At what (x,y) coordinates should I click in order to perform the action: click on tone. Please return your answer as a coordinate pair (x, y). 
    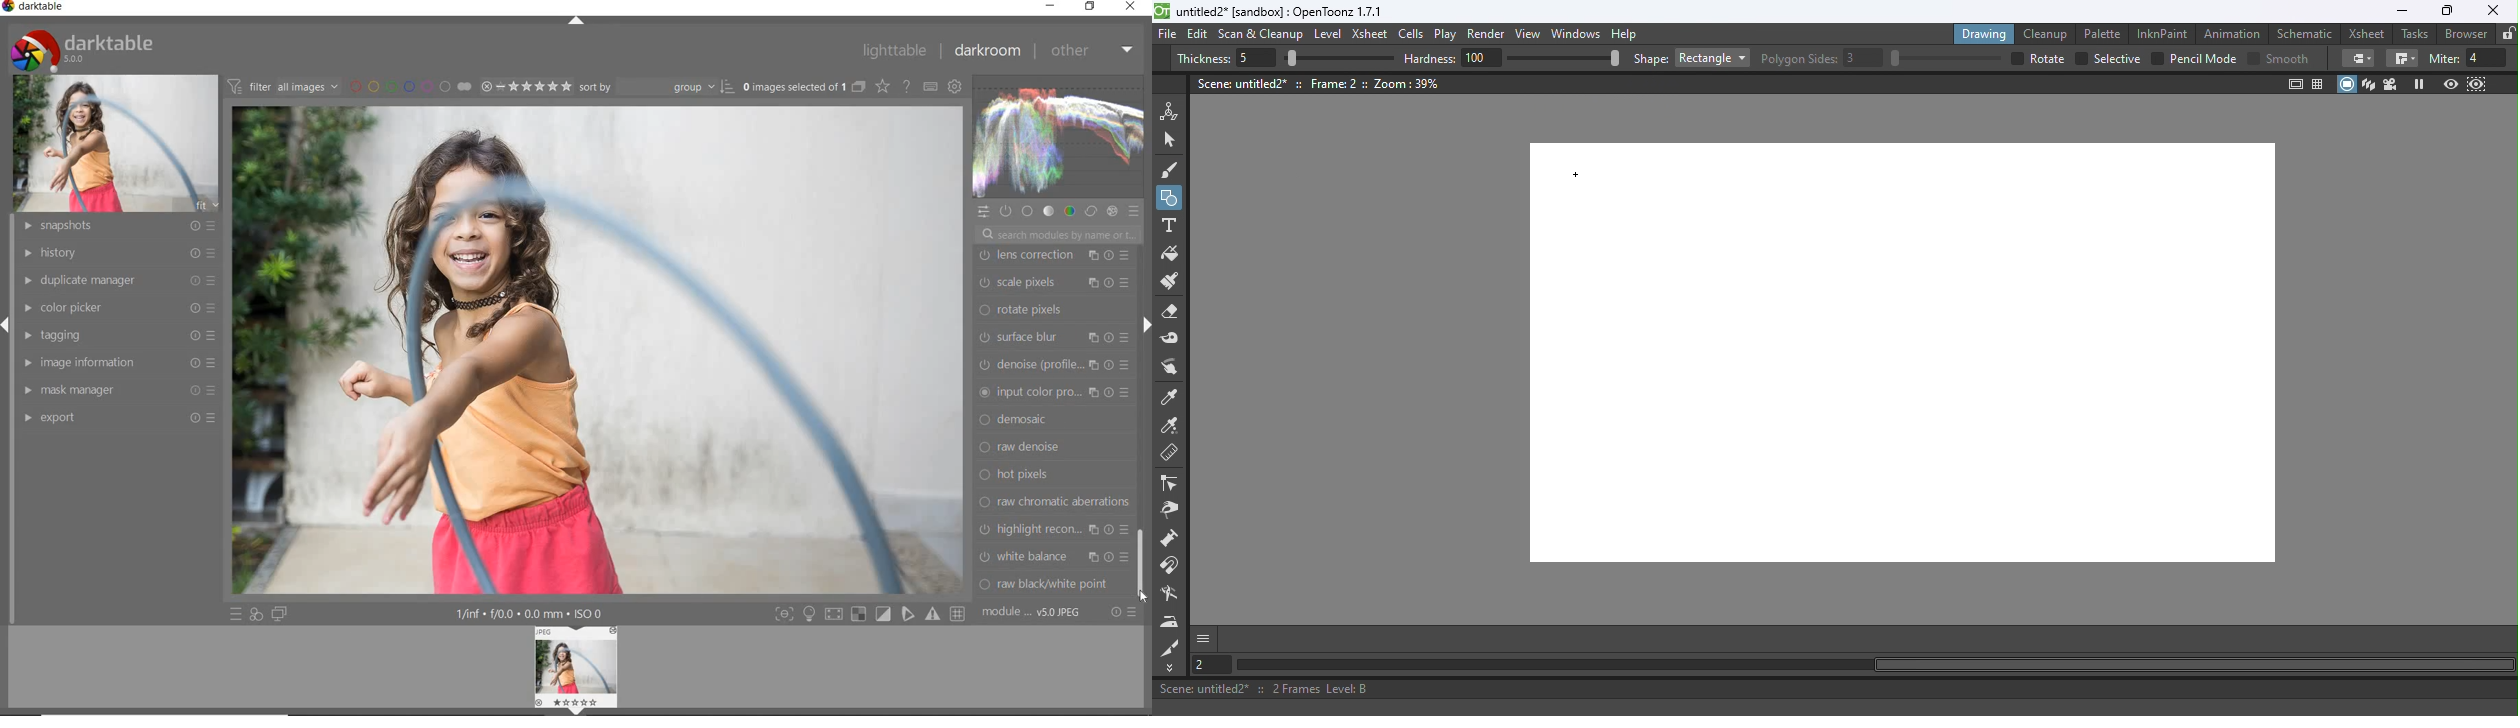
    Looking at the image, I should click on (1049, 211).